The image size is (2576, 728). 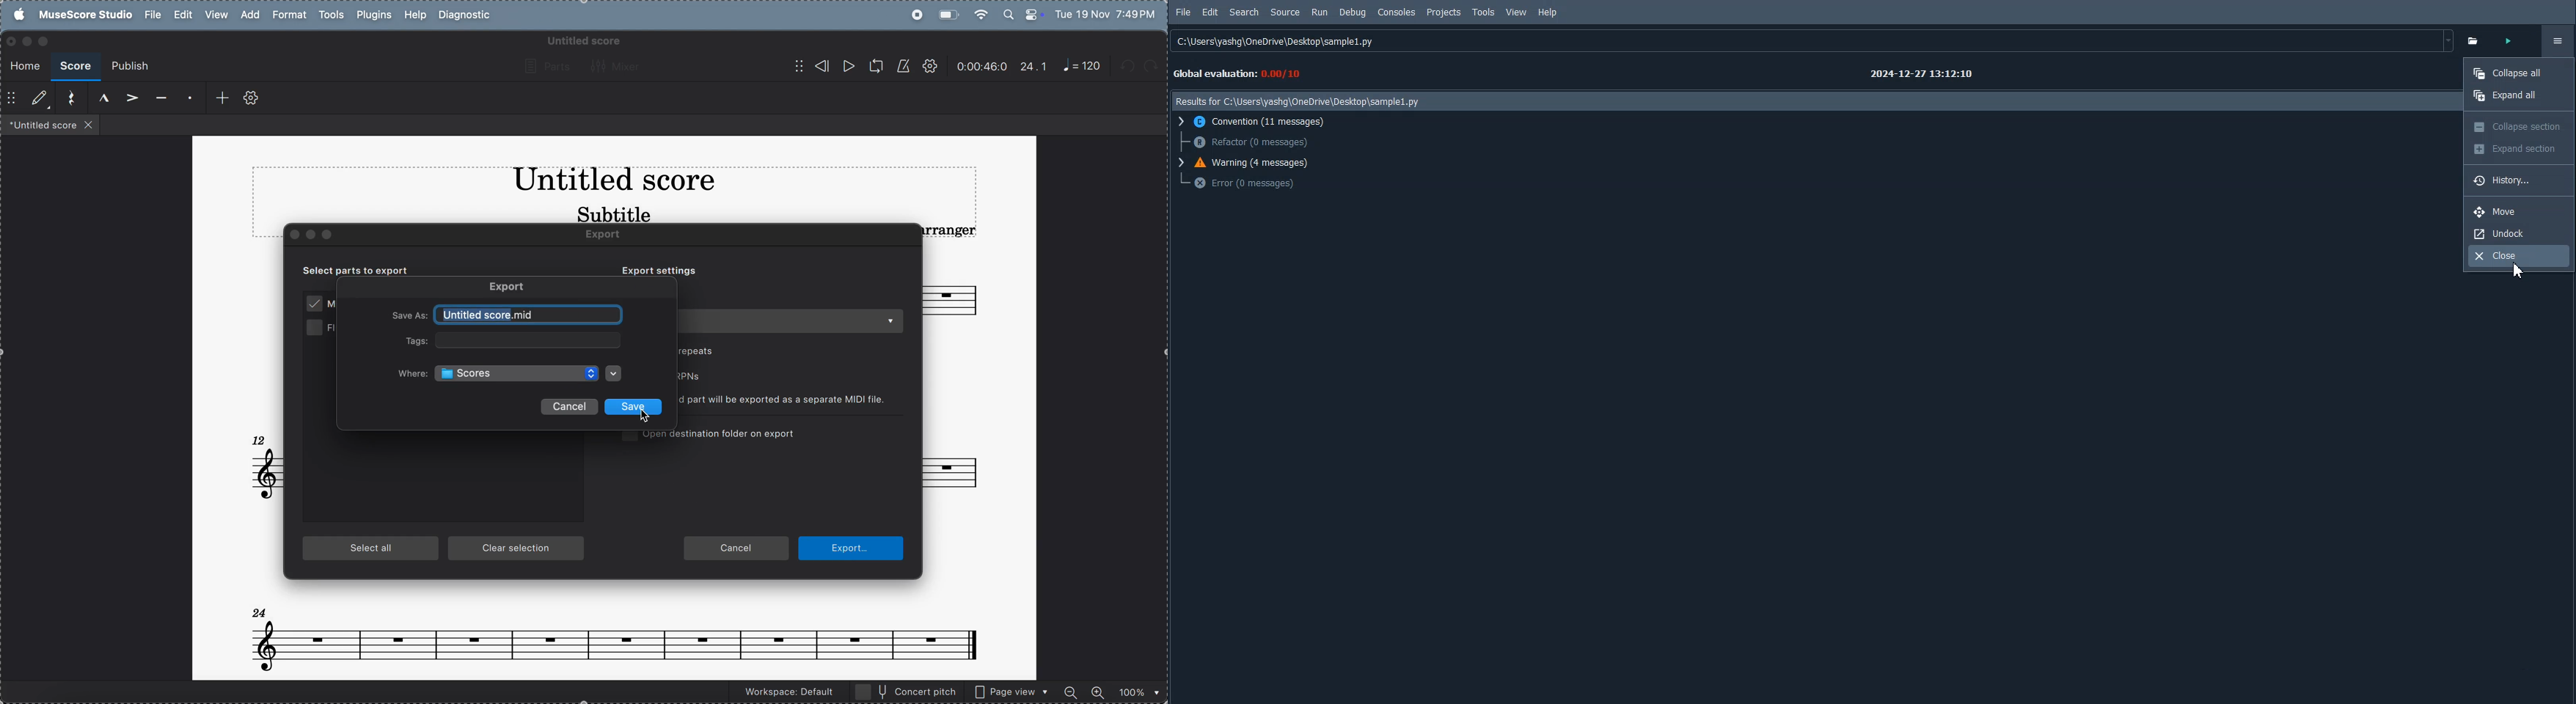 I want to click on record, so click(x=914, y=15).